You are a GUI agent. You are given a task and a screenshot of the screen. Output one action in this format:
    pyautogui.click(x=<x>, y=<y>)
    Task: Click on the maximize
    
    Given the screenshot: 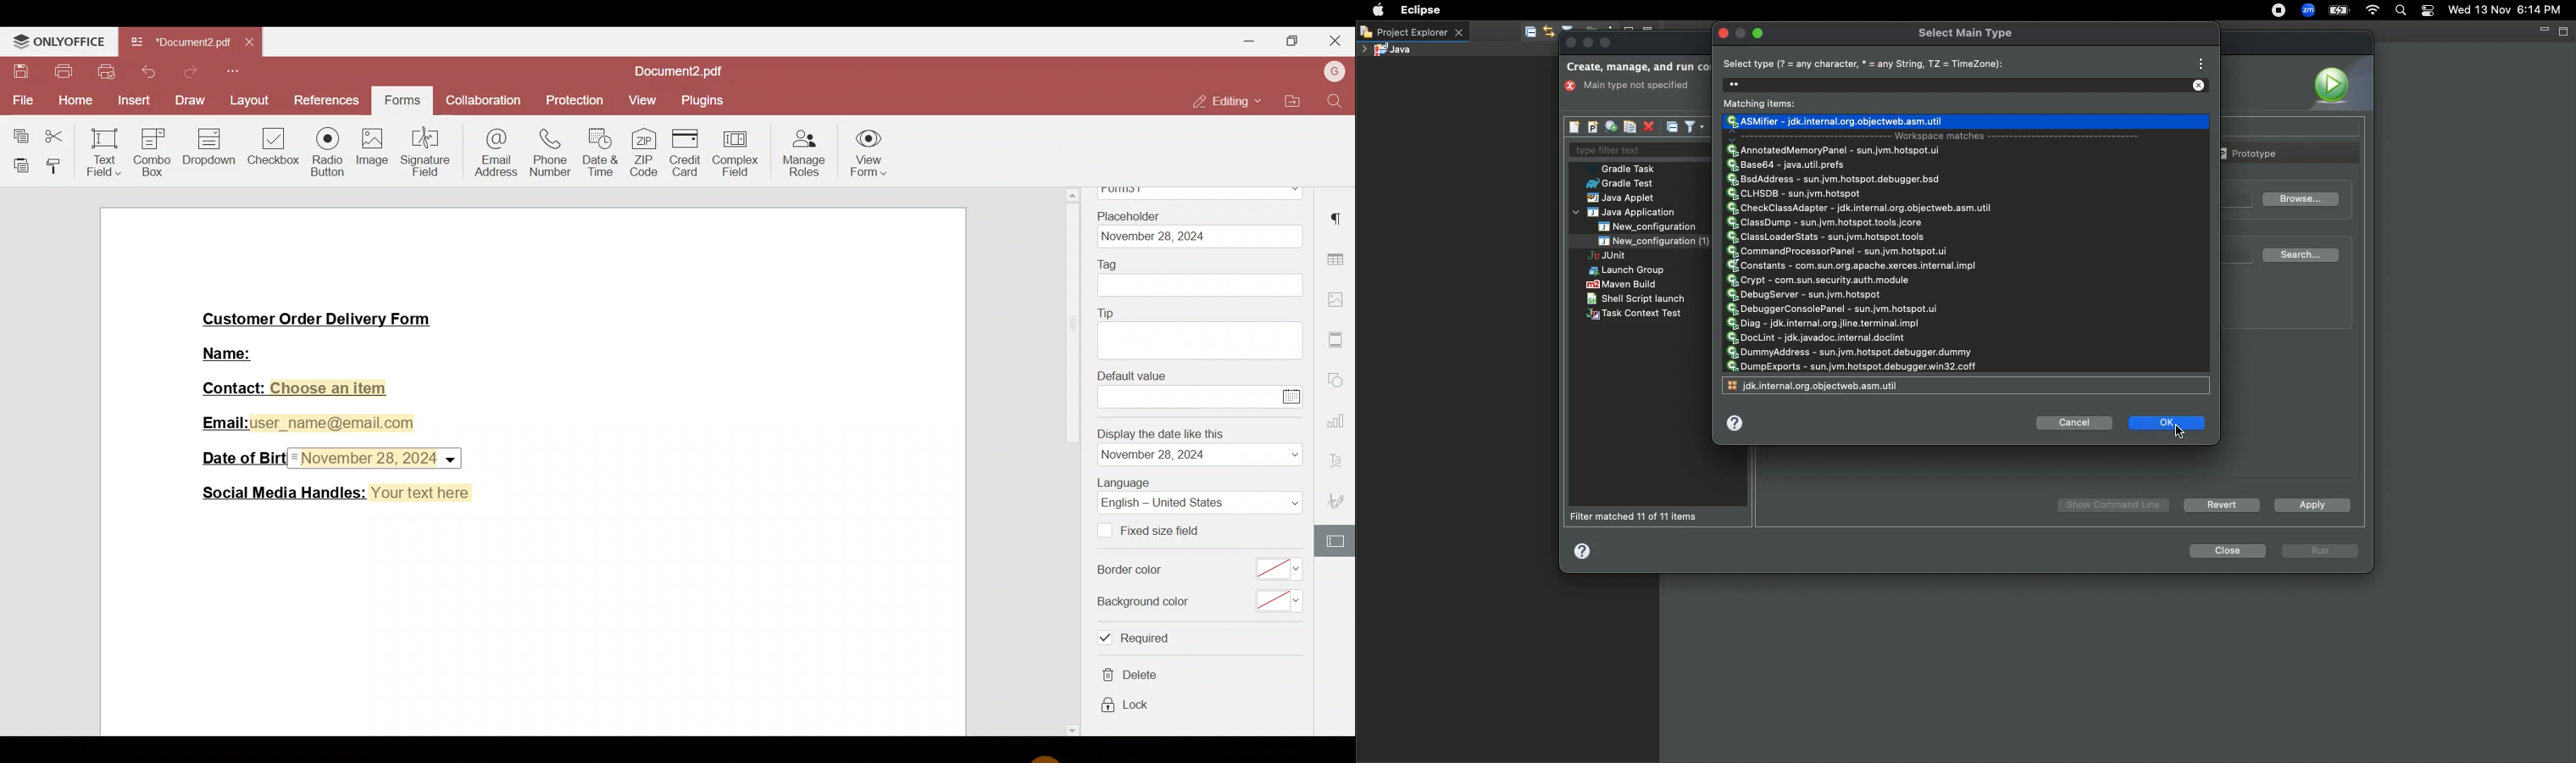 What is the action you would take?
    pyautogui.click(x=1763, y=34)
    